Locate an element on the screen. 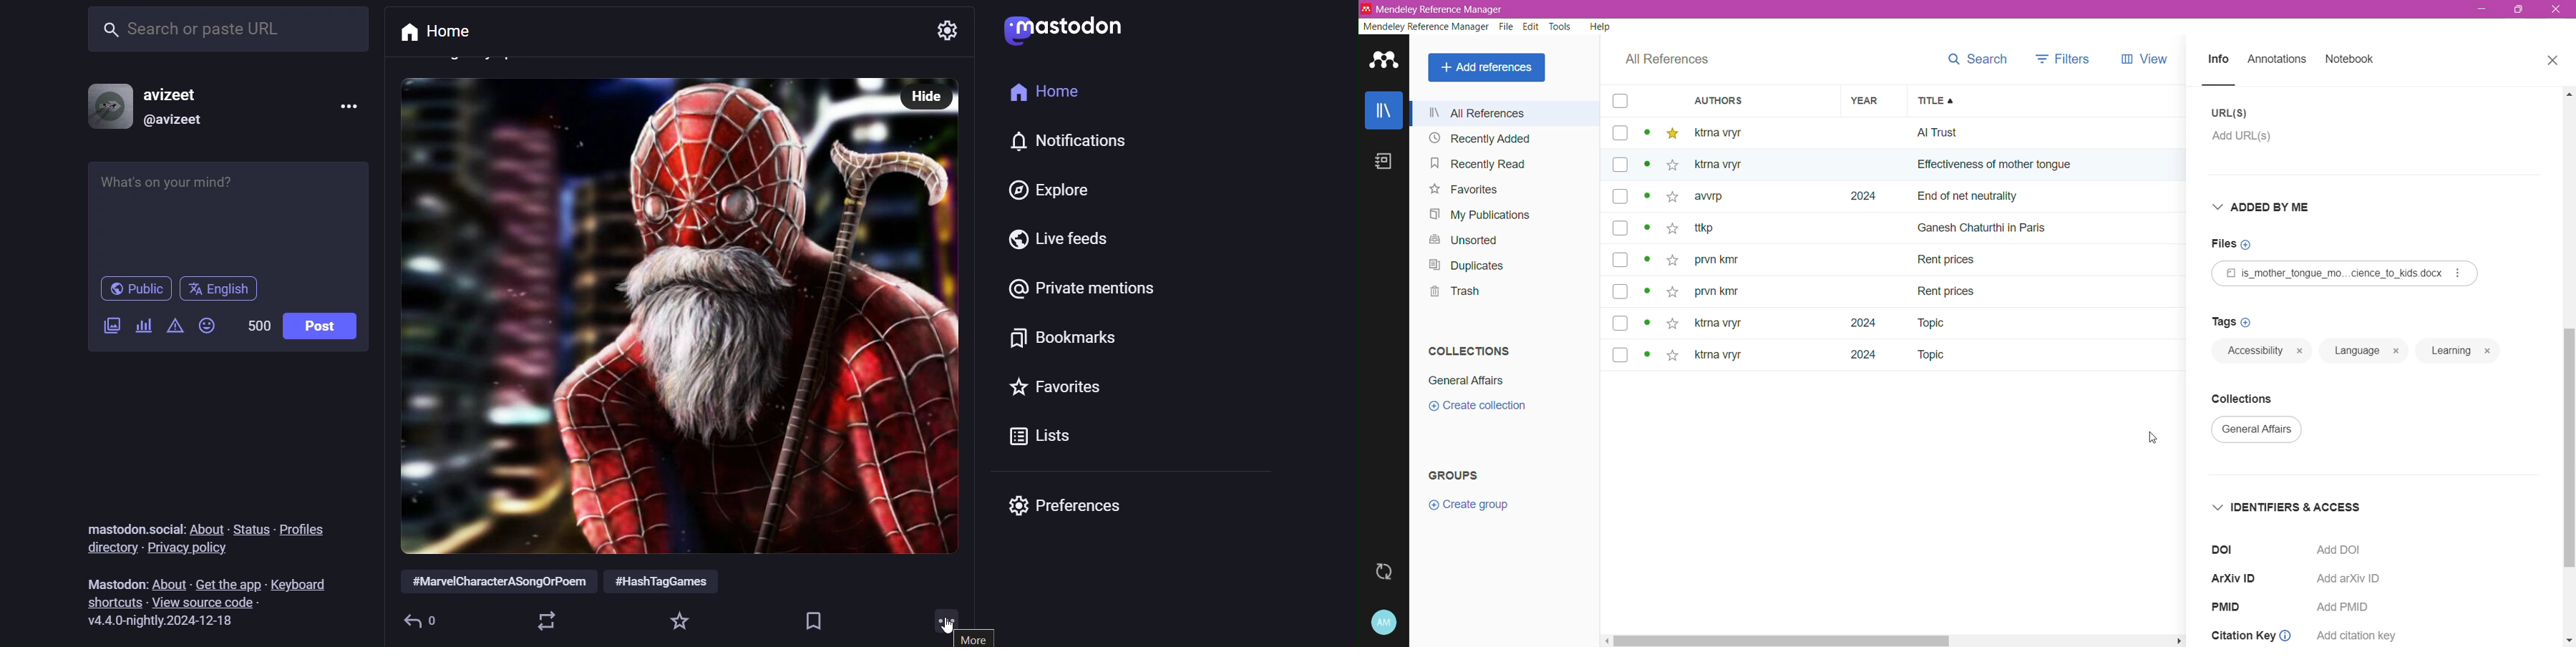  dot  is located at coordinates (1646, 263).